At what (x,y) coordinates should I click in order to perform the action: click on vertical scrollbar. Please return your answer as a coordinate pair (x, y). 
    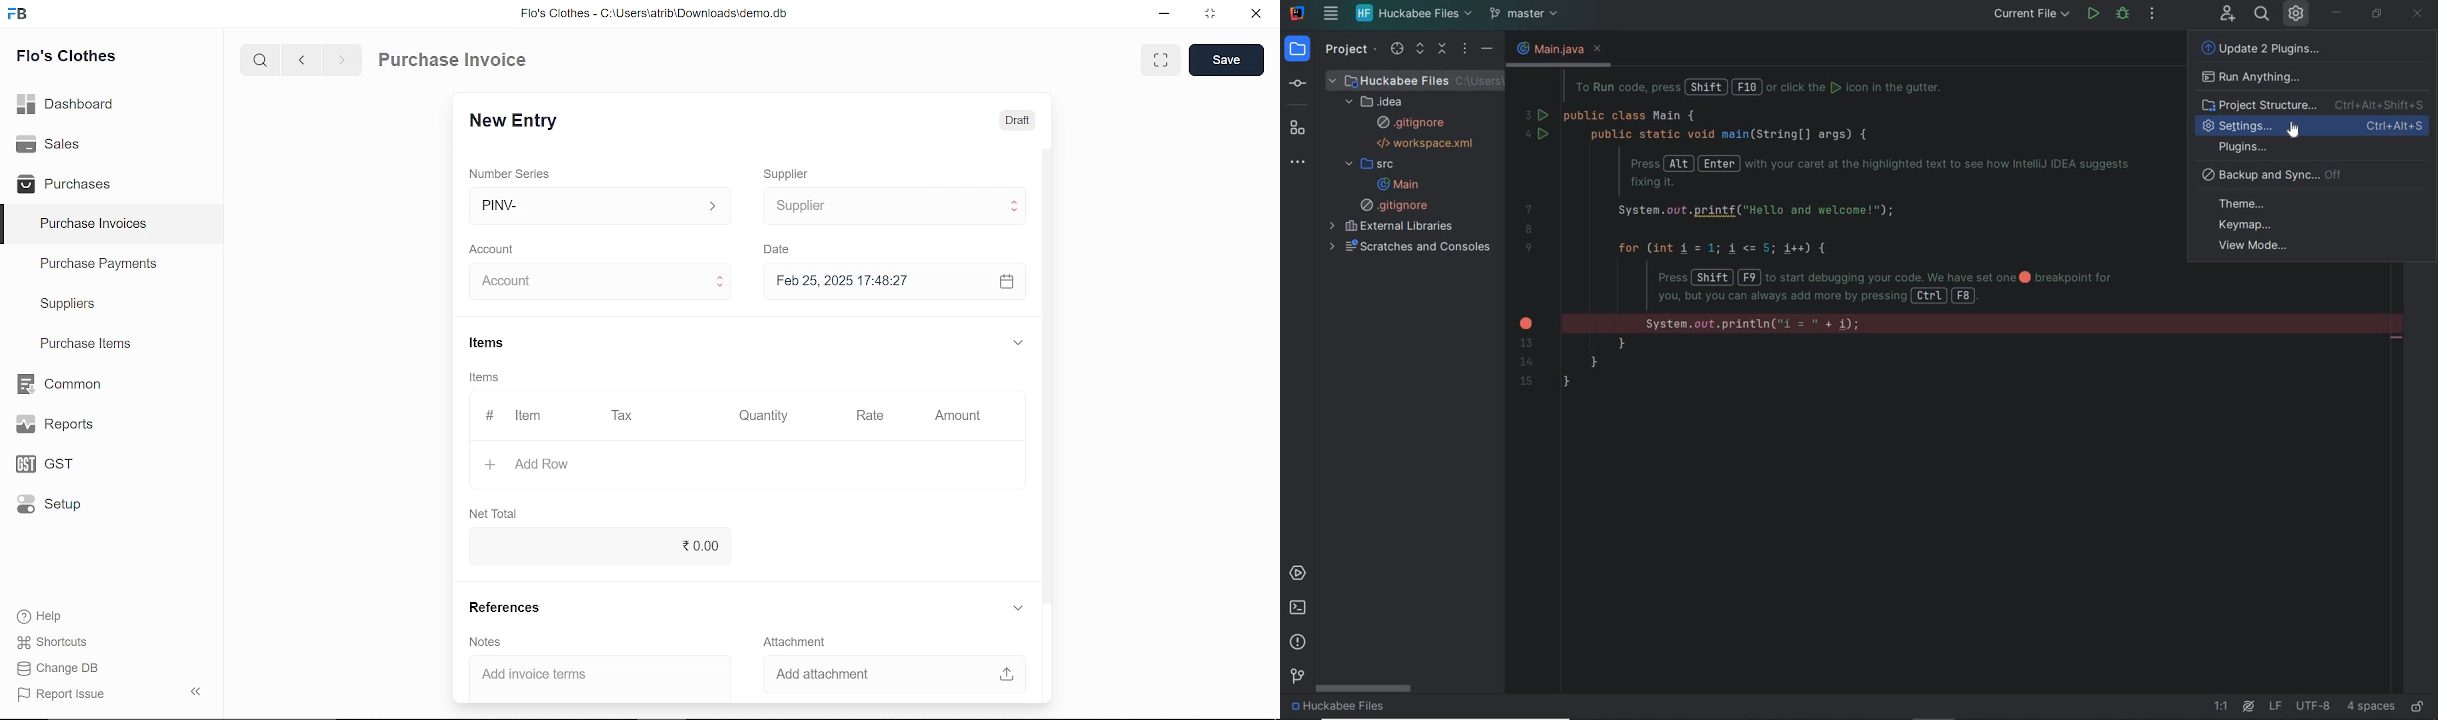
    Looking at the image, I should click on (1047, 373).